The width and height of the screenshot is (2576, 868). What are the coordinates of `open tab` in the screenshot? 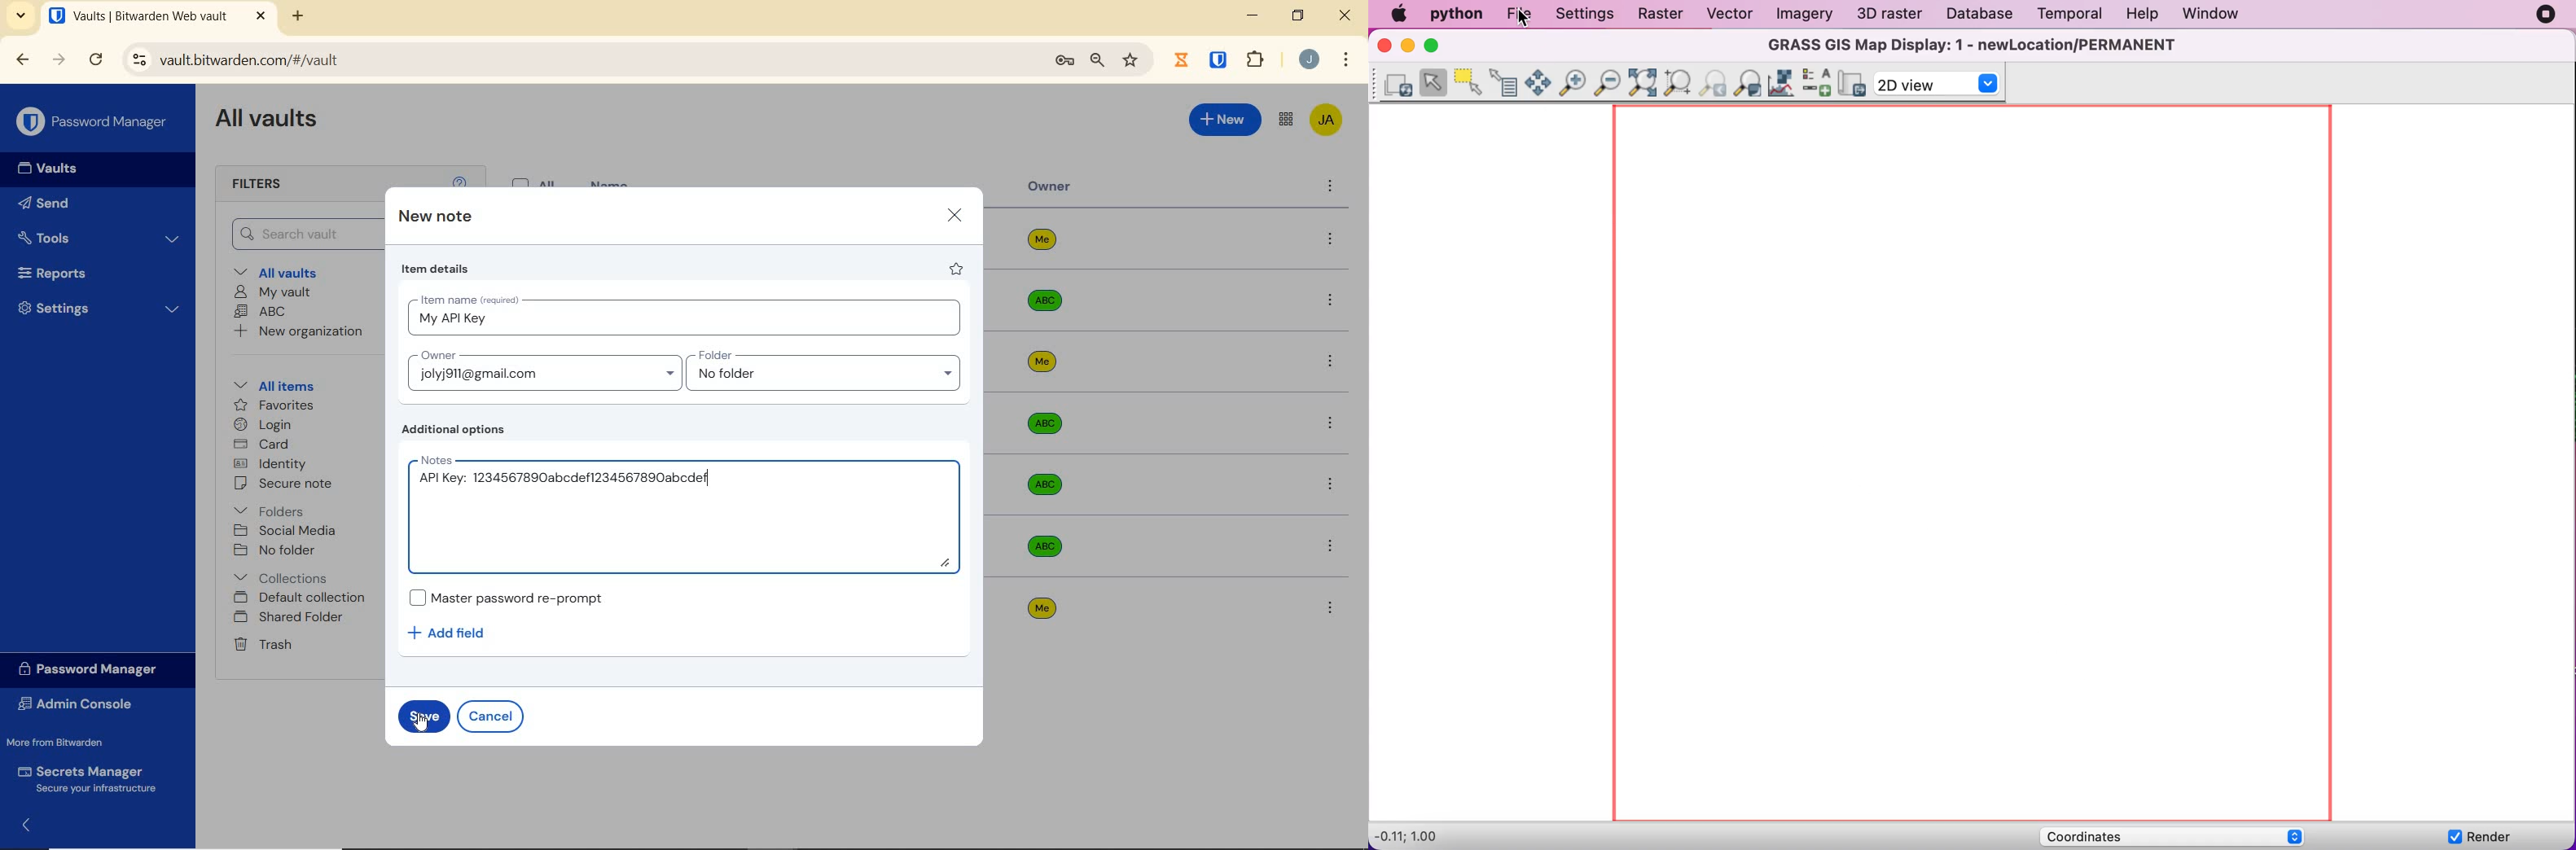 It's located at (138, 16).